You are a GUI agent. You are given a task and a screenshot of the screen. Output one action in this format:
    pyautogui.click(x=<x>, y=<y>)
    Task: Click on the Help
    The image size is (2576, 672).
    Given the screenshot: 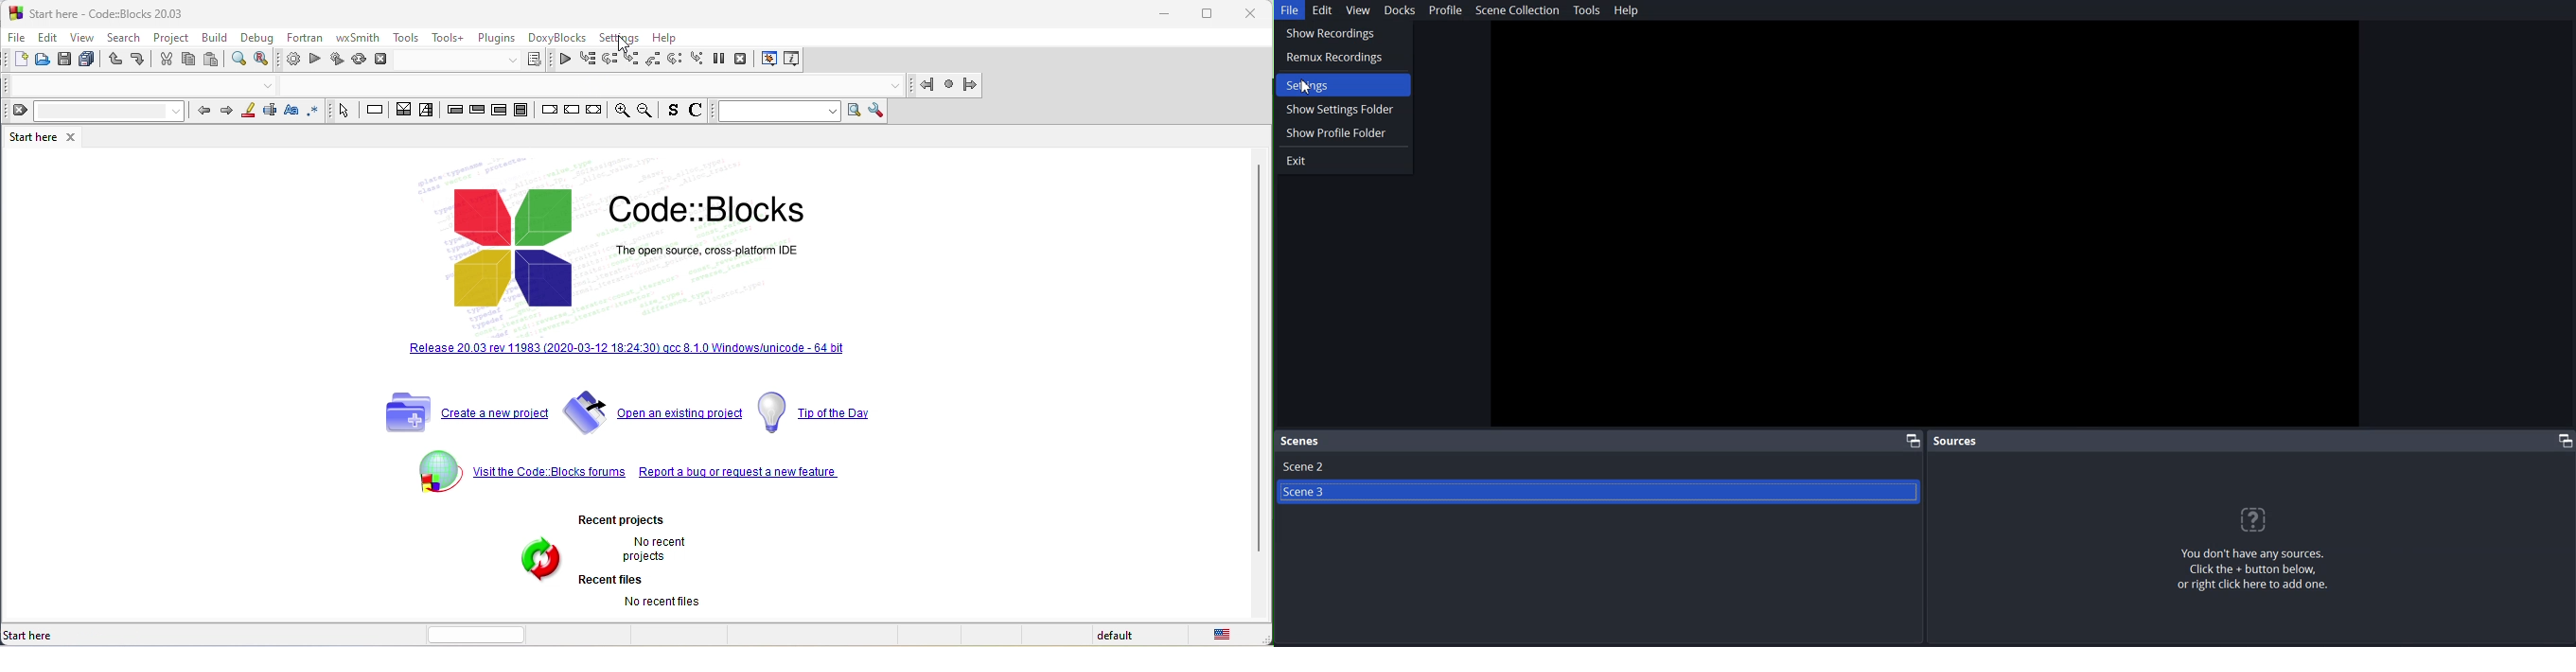 What is the action you would take?
    pyautogui.click(x=1625, y=9)
    